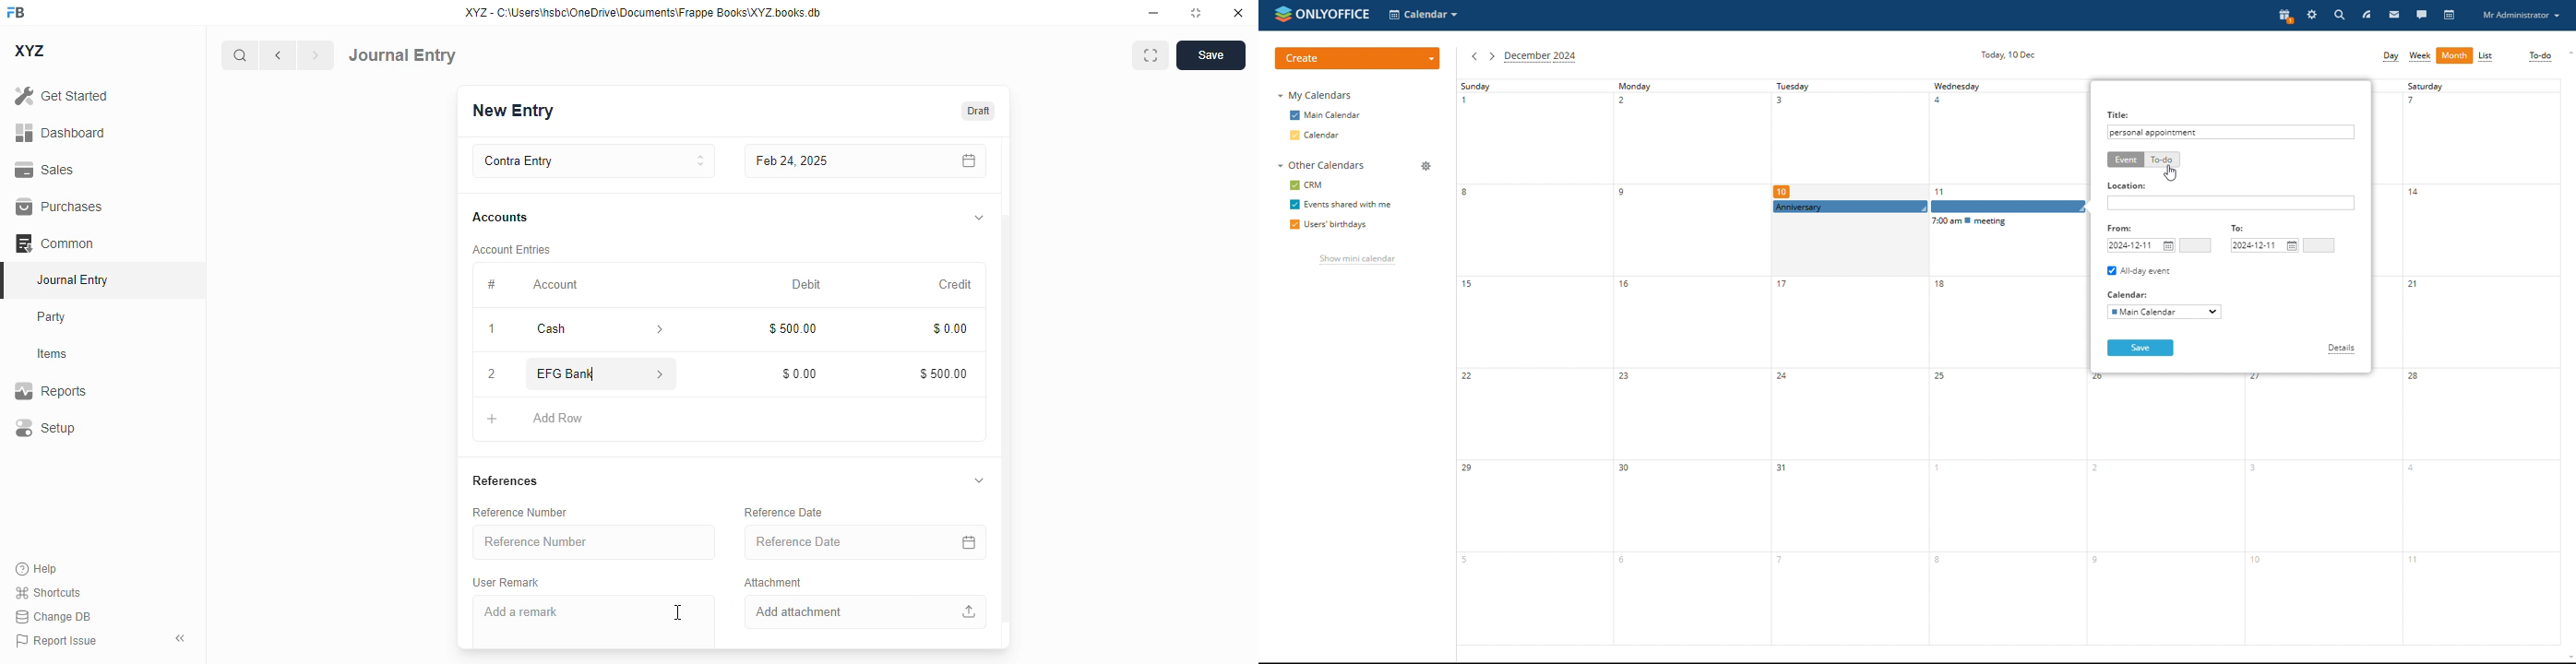  Describe the element at coordinates (2568, 52) in the screenshot. I see `scroll up` at that location.